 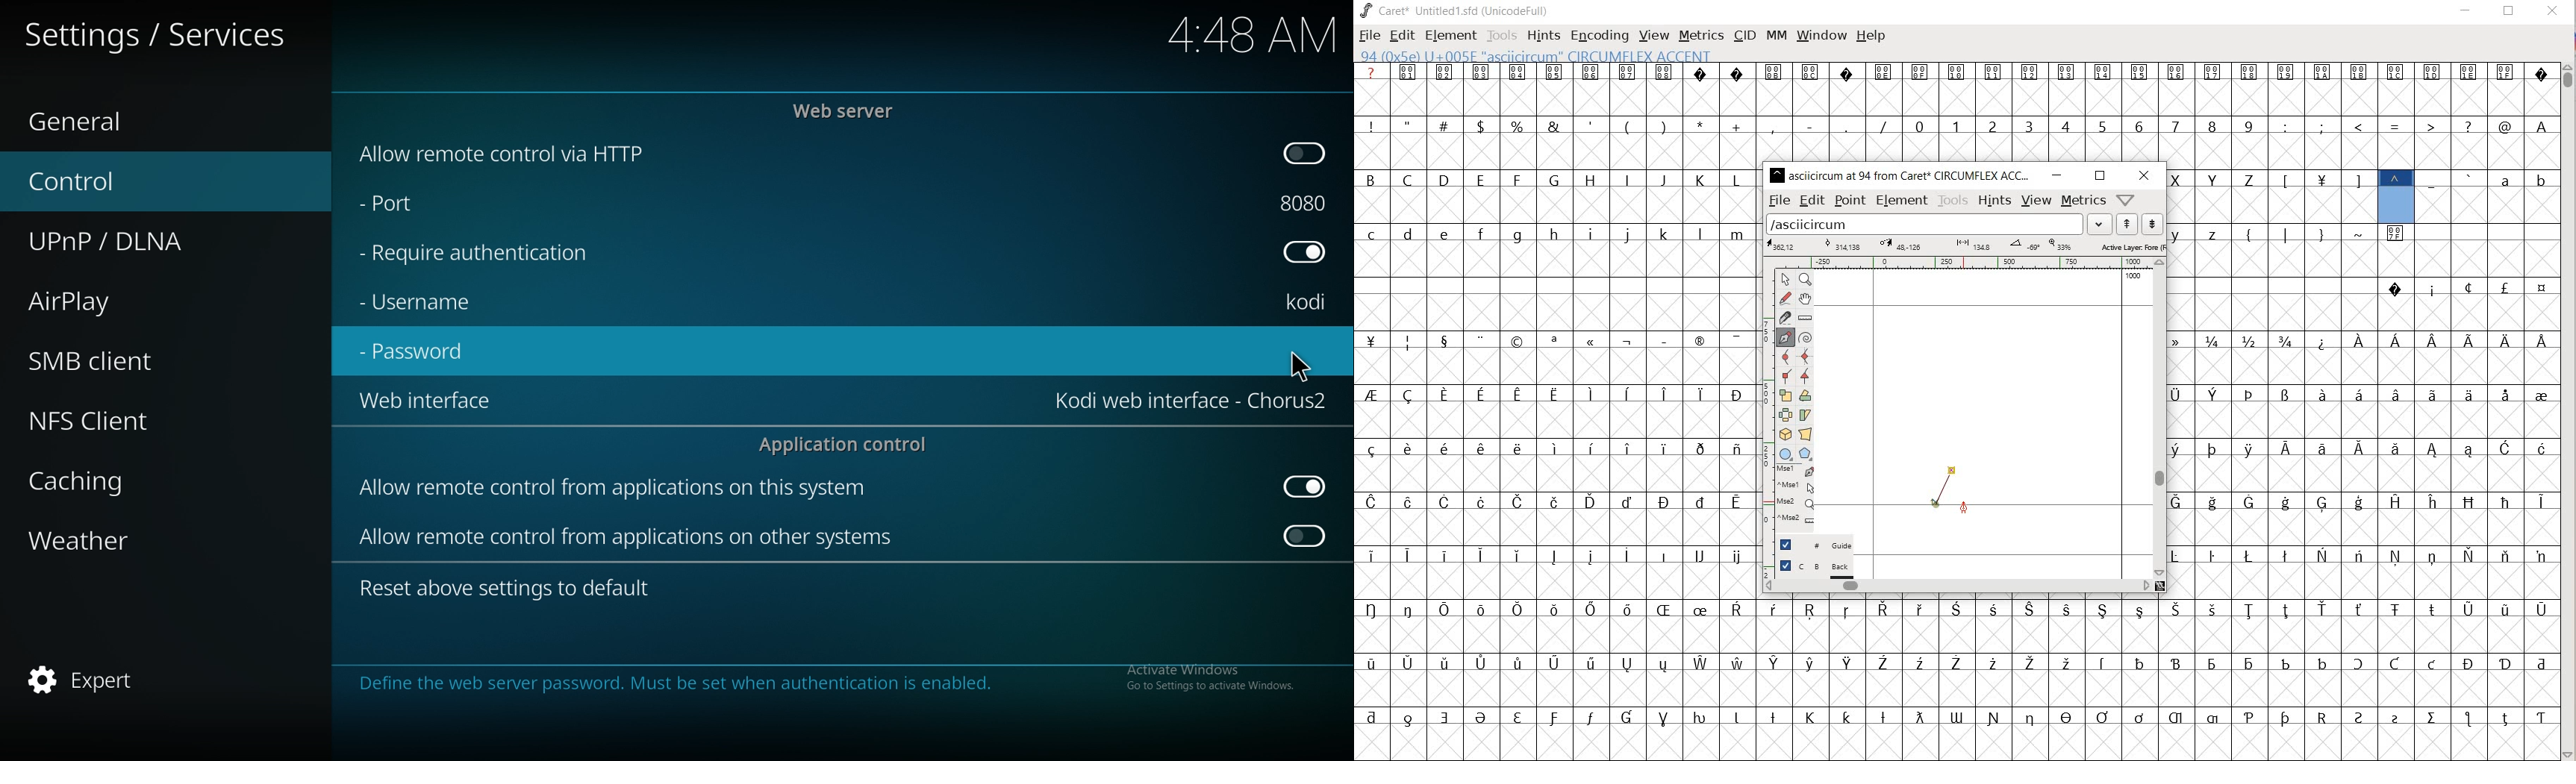 I want to click on caching, so click(x=113, y=482).